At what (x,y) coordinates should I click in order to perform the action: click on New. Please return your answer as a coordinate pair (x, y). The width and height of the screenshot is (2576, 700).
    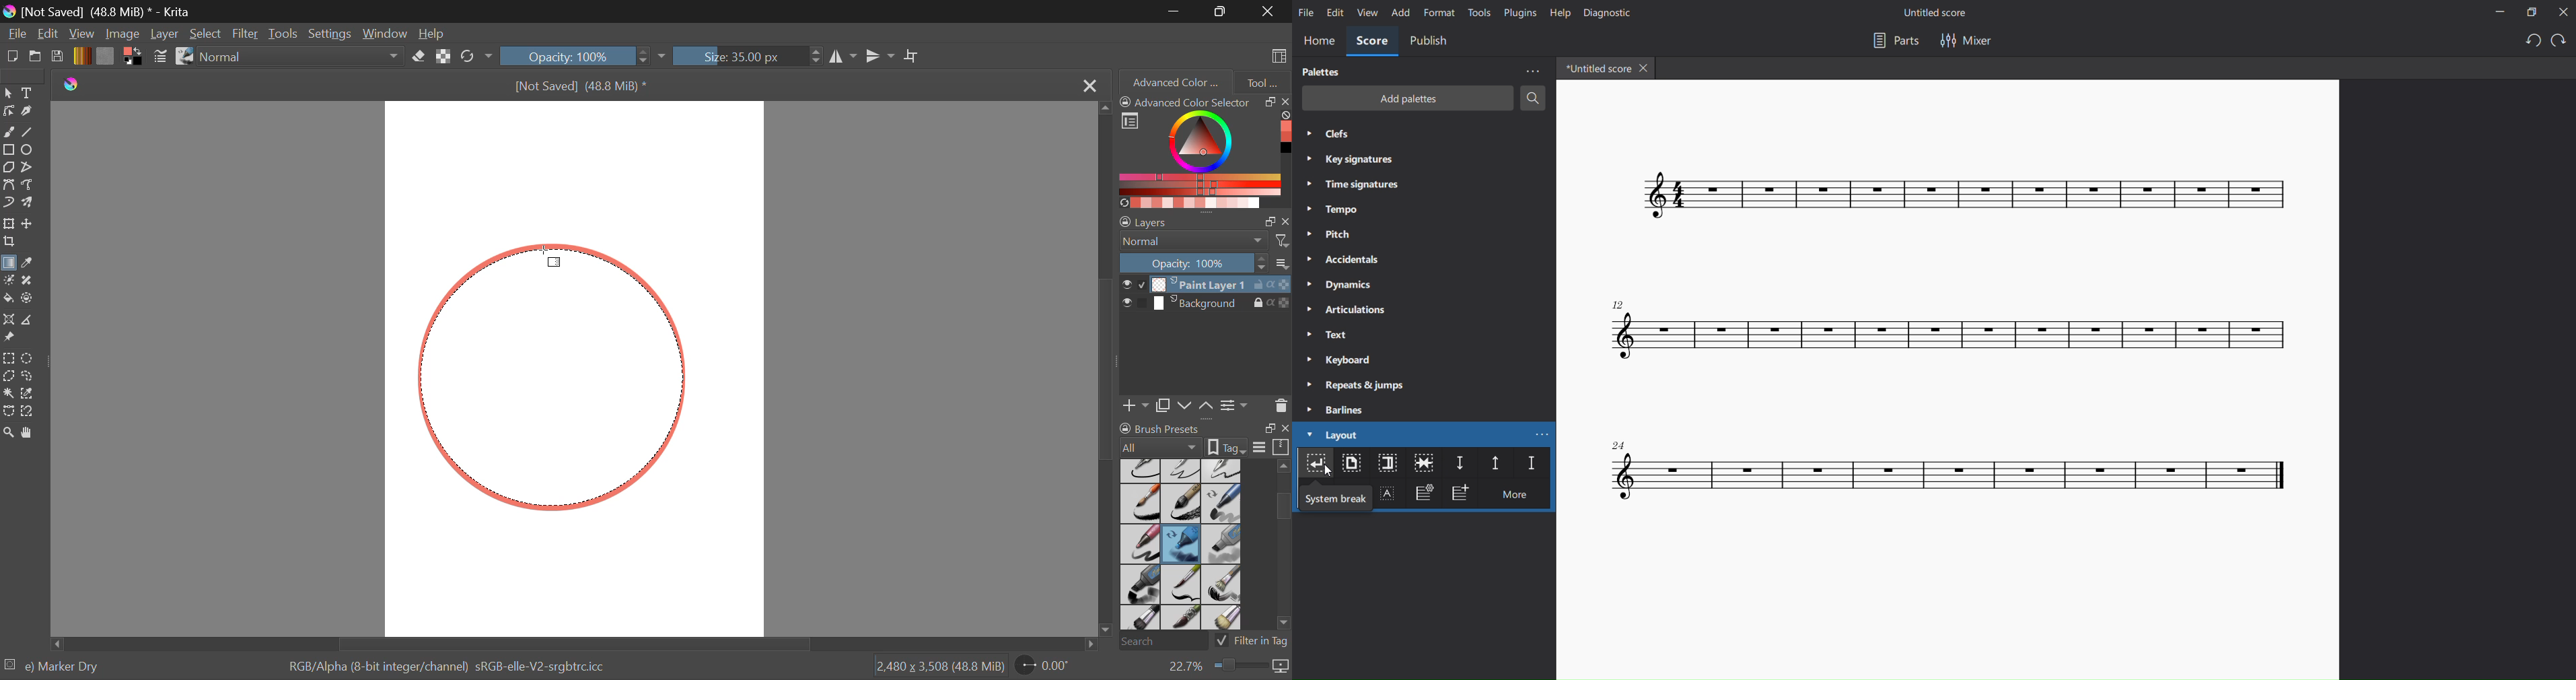
    Looking at the image, I should click on (13, 59).